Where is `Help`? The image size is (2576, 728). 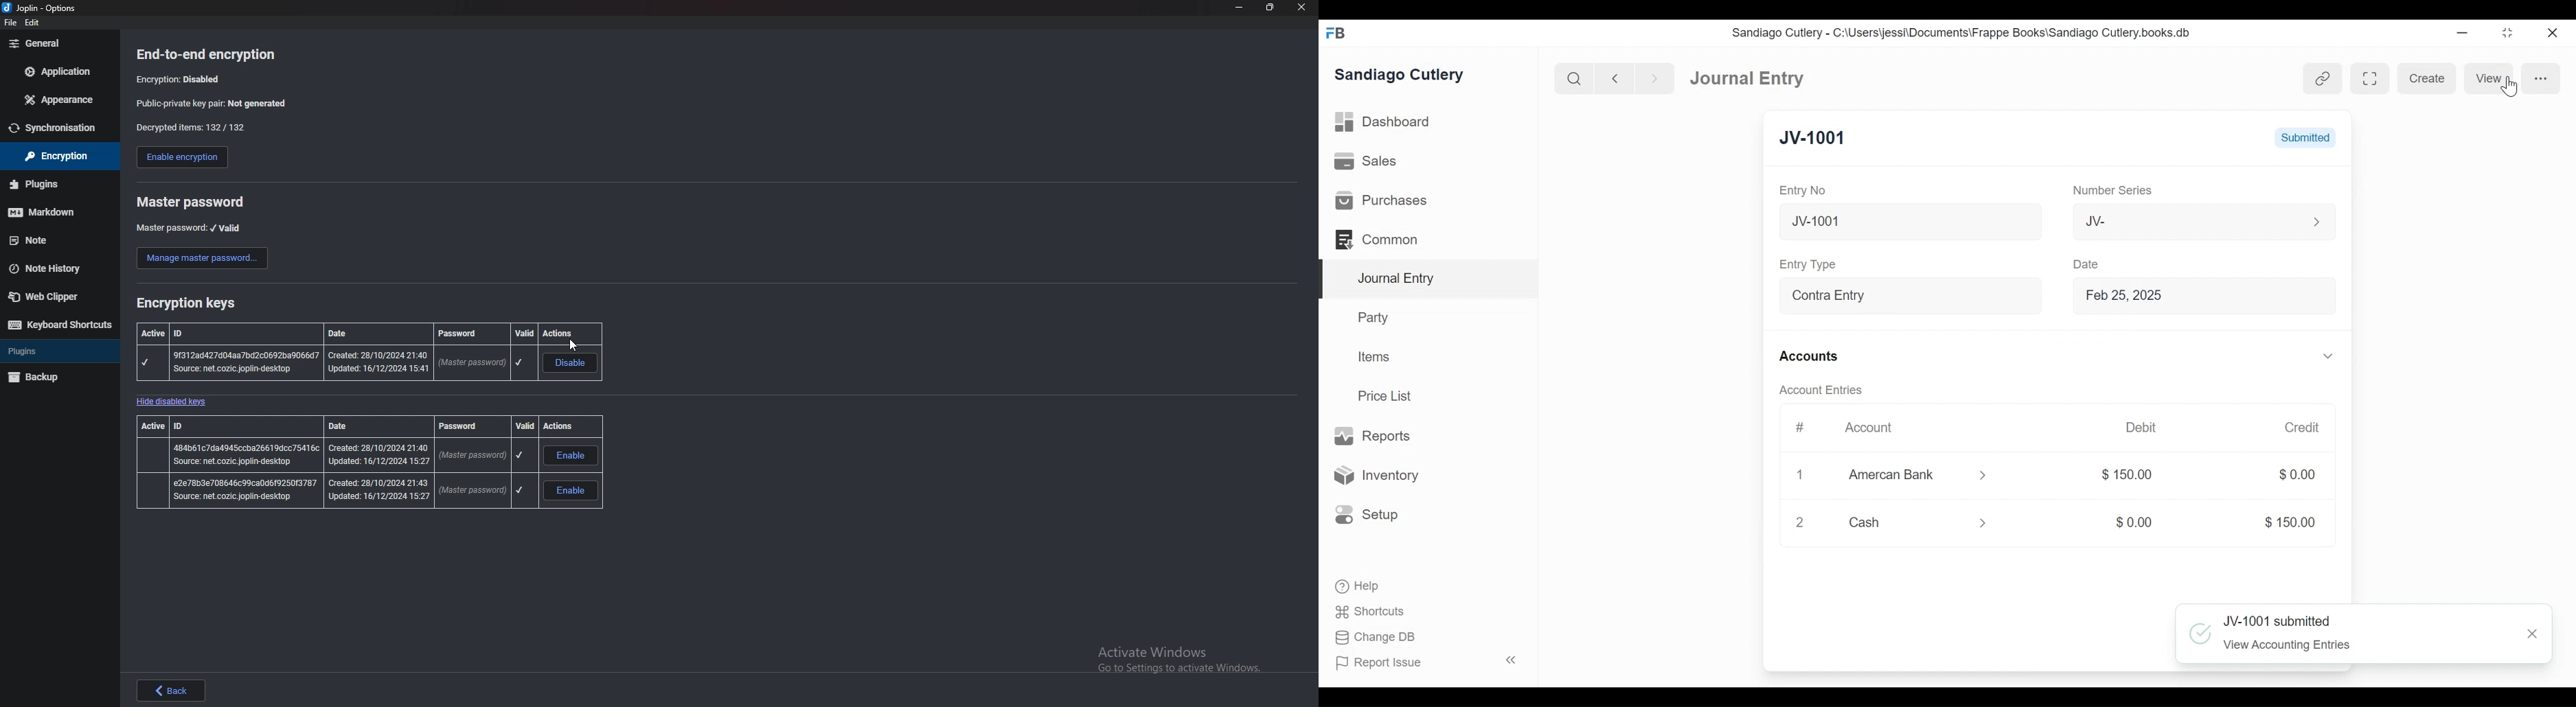 Help is located at coordinates (1356, 585).